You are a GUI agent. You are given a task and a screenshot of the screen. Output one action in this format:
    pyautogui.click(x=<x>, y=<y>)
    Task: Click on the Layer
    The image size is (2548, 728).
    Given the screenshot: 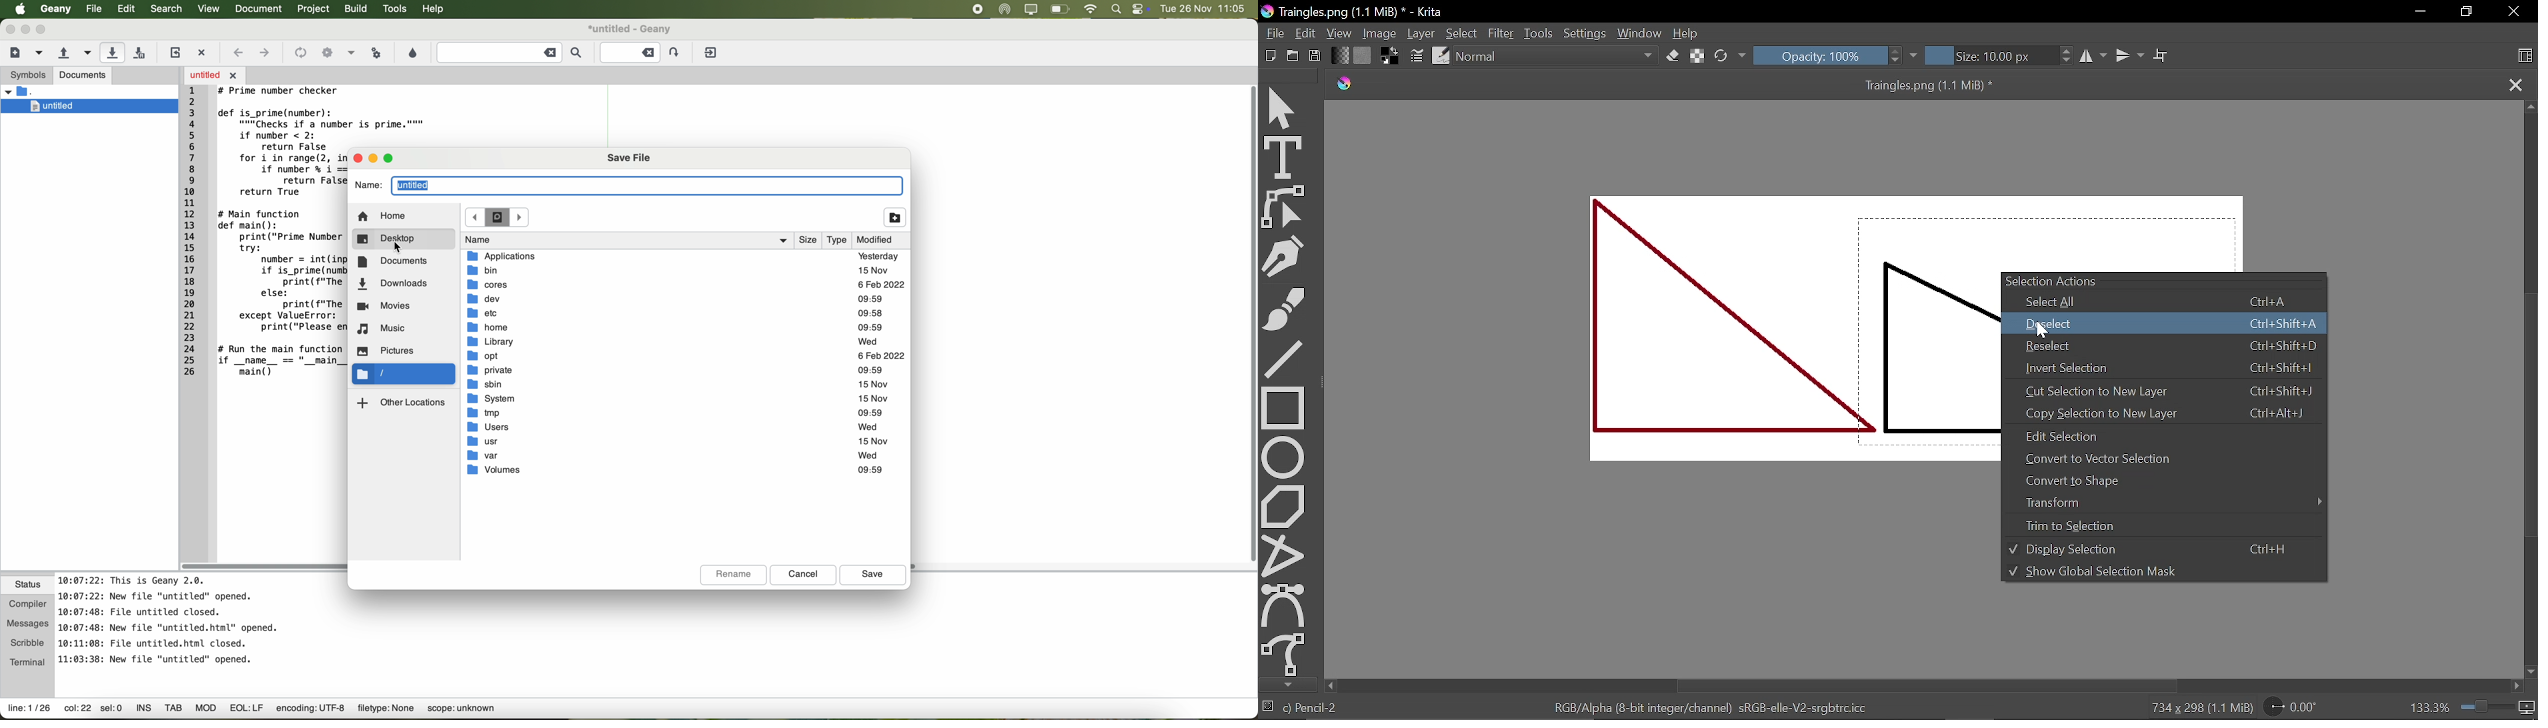 What is the action you would take?
    pyautogui.click(x=1421, y=34)
    